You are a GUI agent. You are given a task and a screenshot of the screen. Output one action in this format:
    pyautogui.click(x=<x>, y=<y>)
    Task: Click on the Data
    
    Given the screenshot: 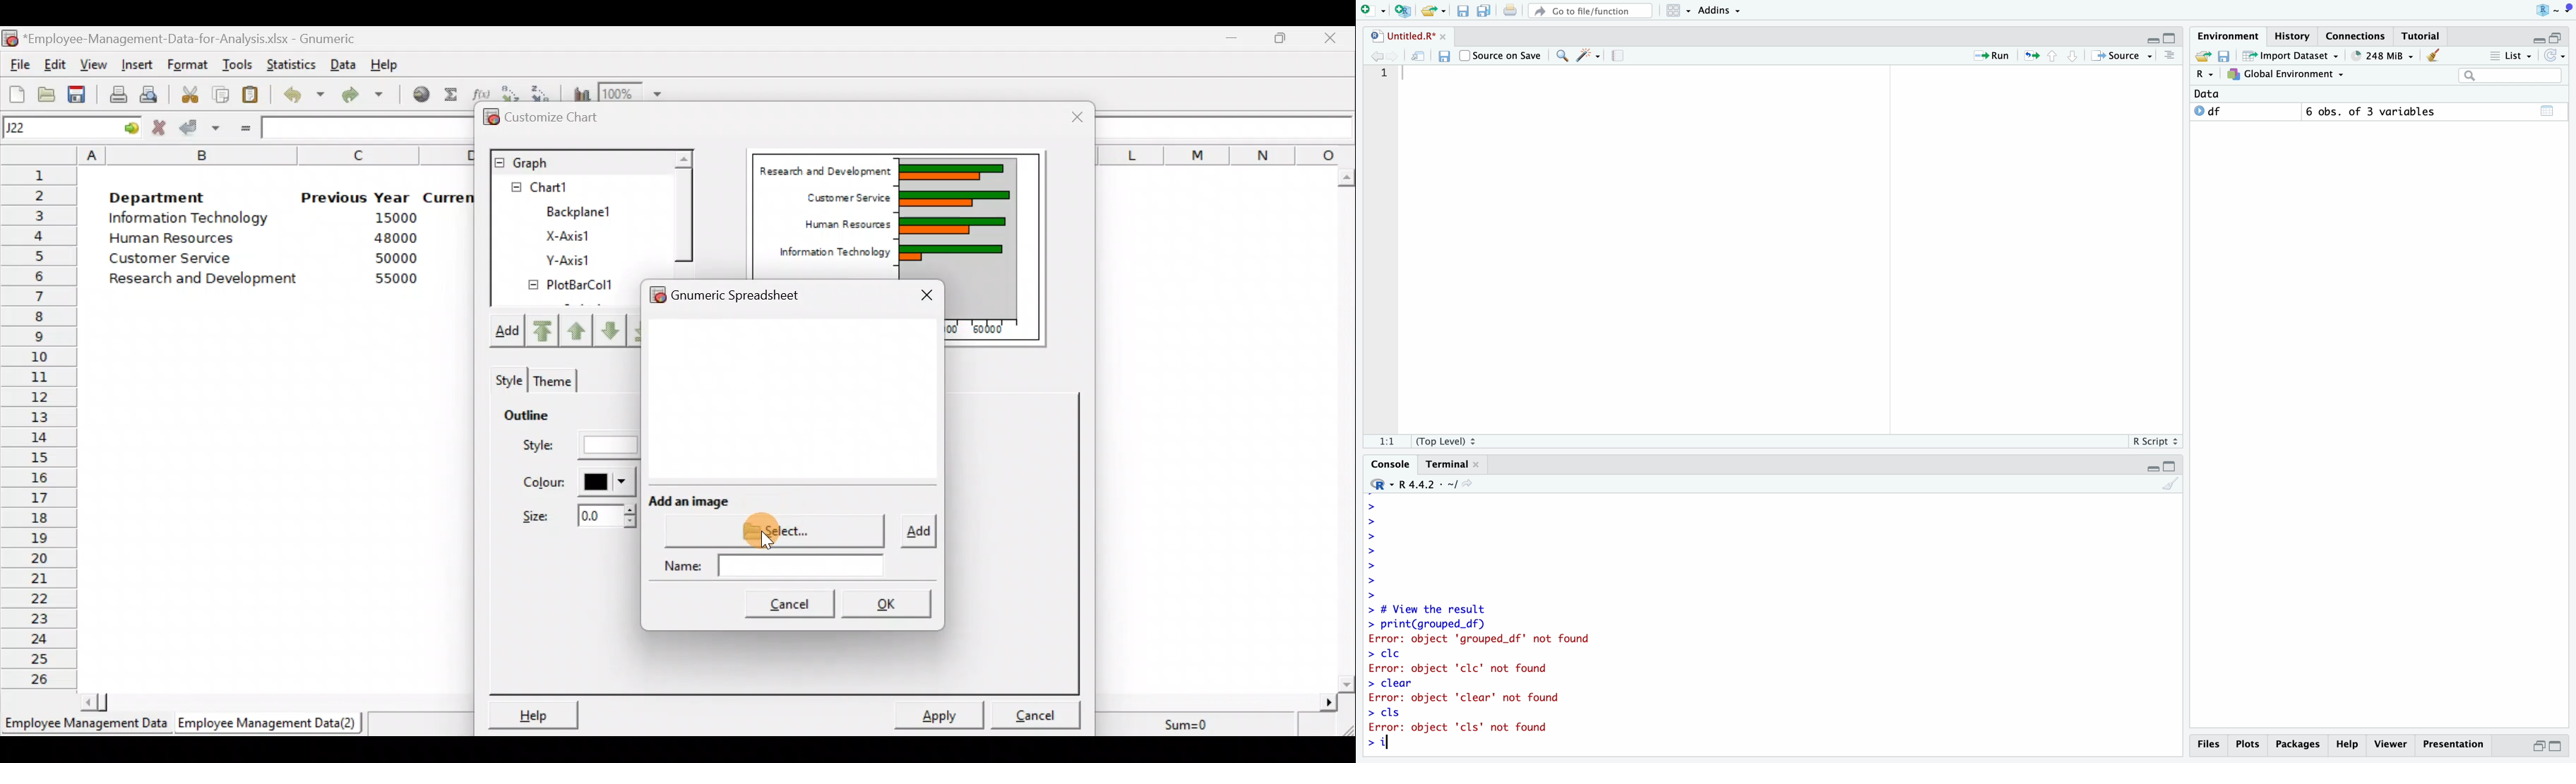 What is the action you would take?
    pyautogui.click(x=2214, y=94)
    